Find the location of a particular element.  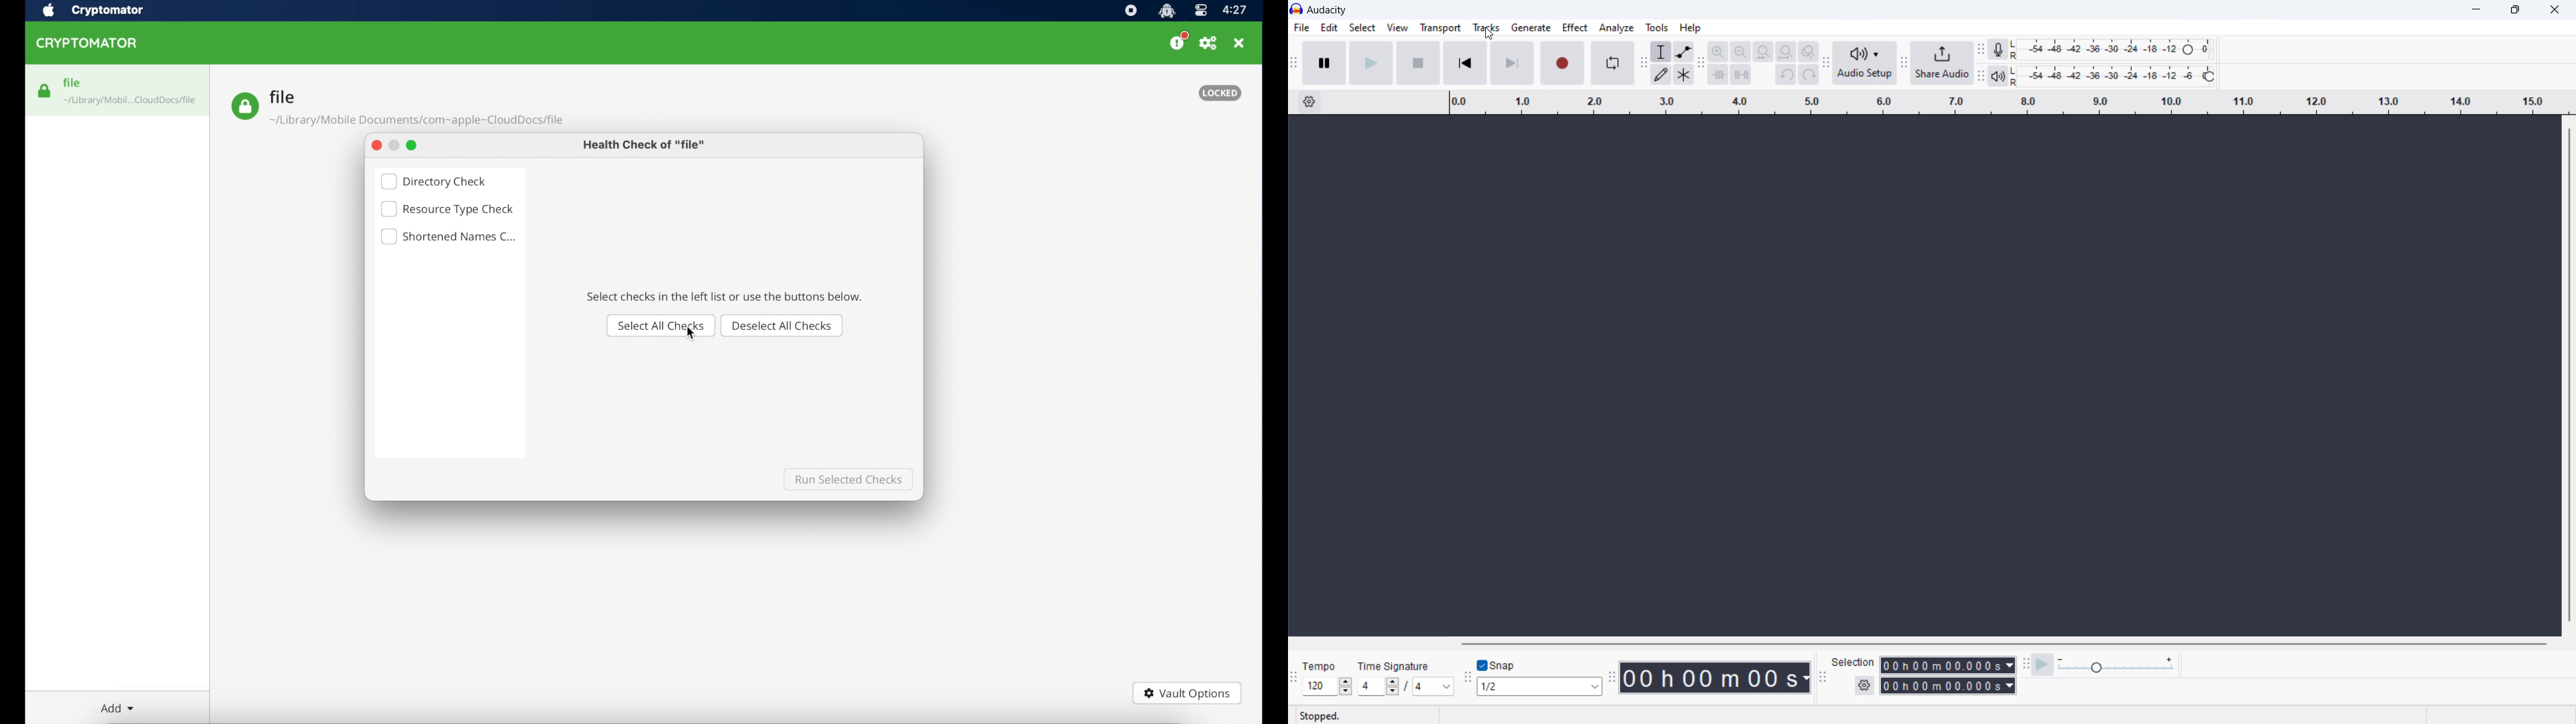

screen recorder icon is located at coordinates (1130, 11).